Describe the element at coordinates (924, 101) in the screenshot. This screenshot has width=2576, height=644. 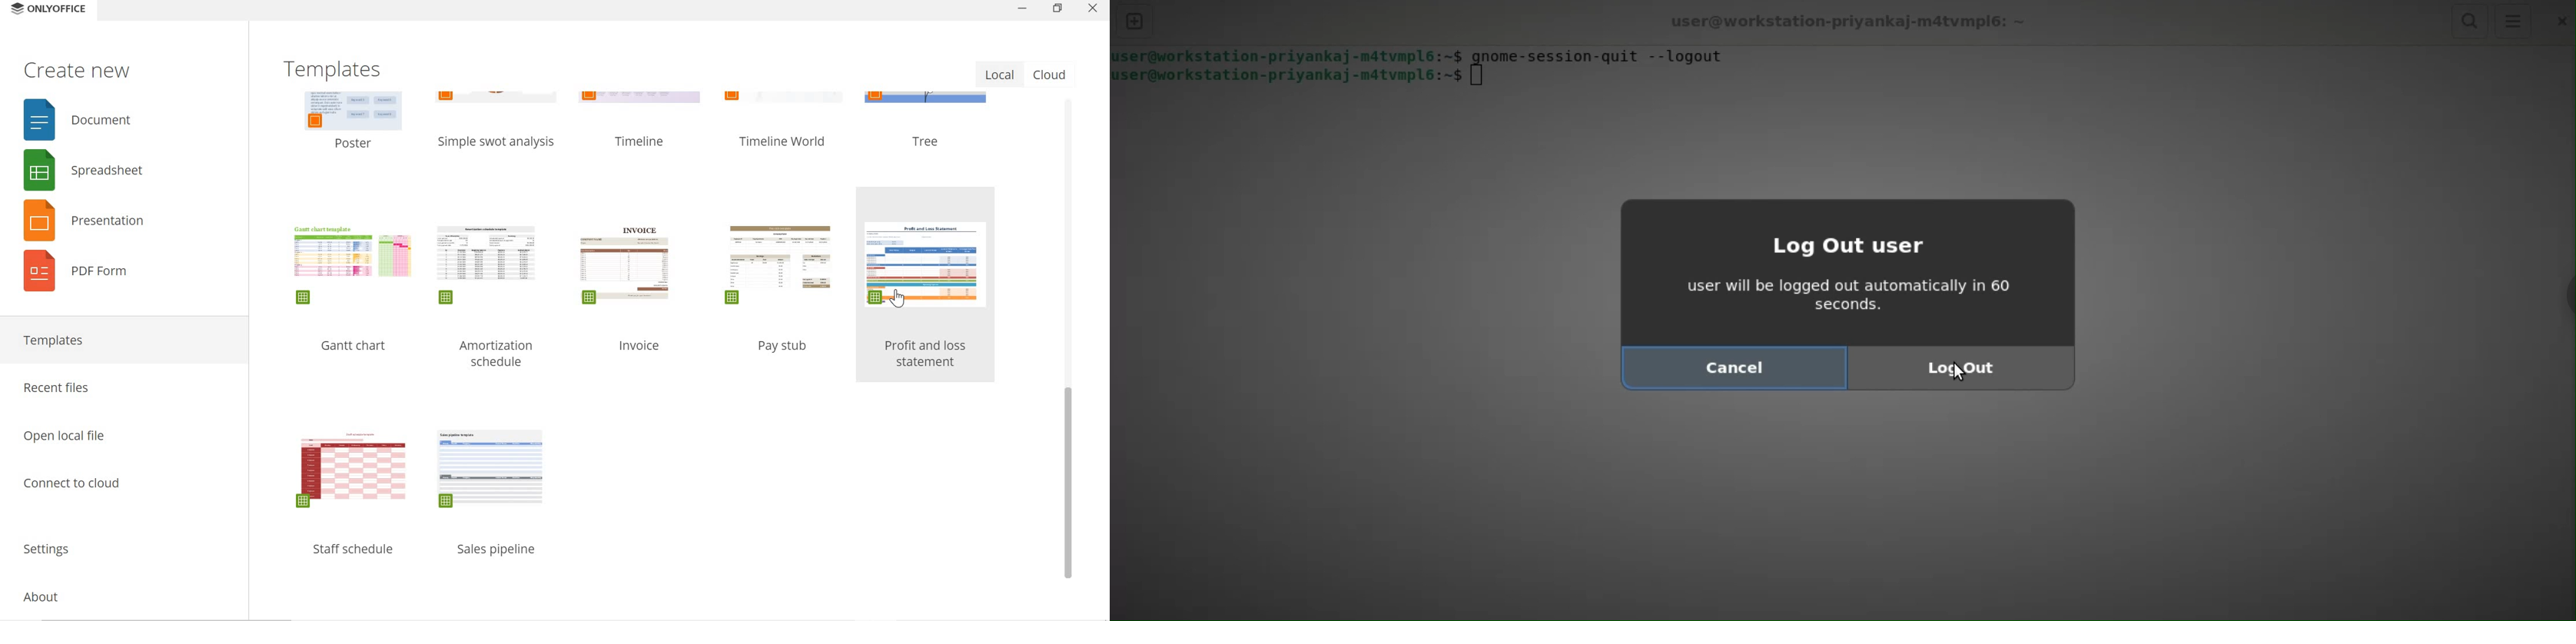
I see `template design` at that location.